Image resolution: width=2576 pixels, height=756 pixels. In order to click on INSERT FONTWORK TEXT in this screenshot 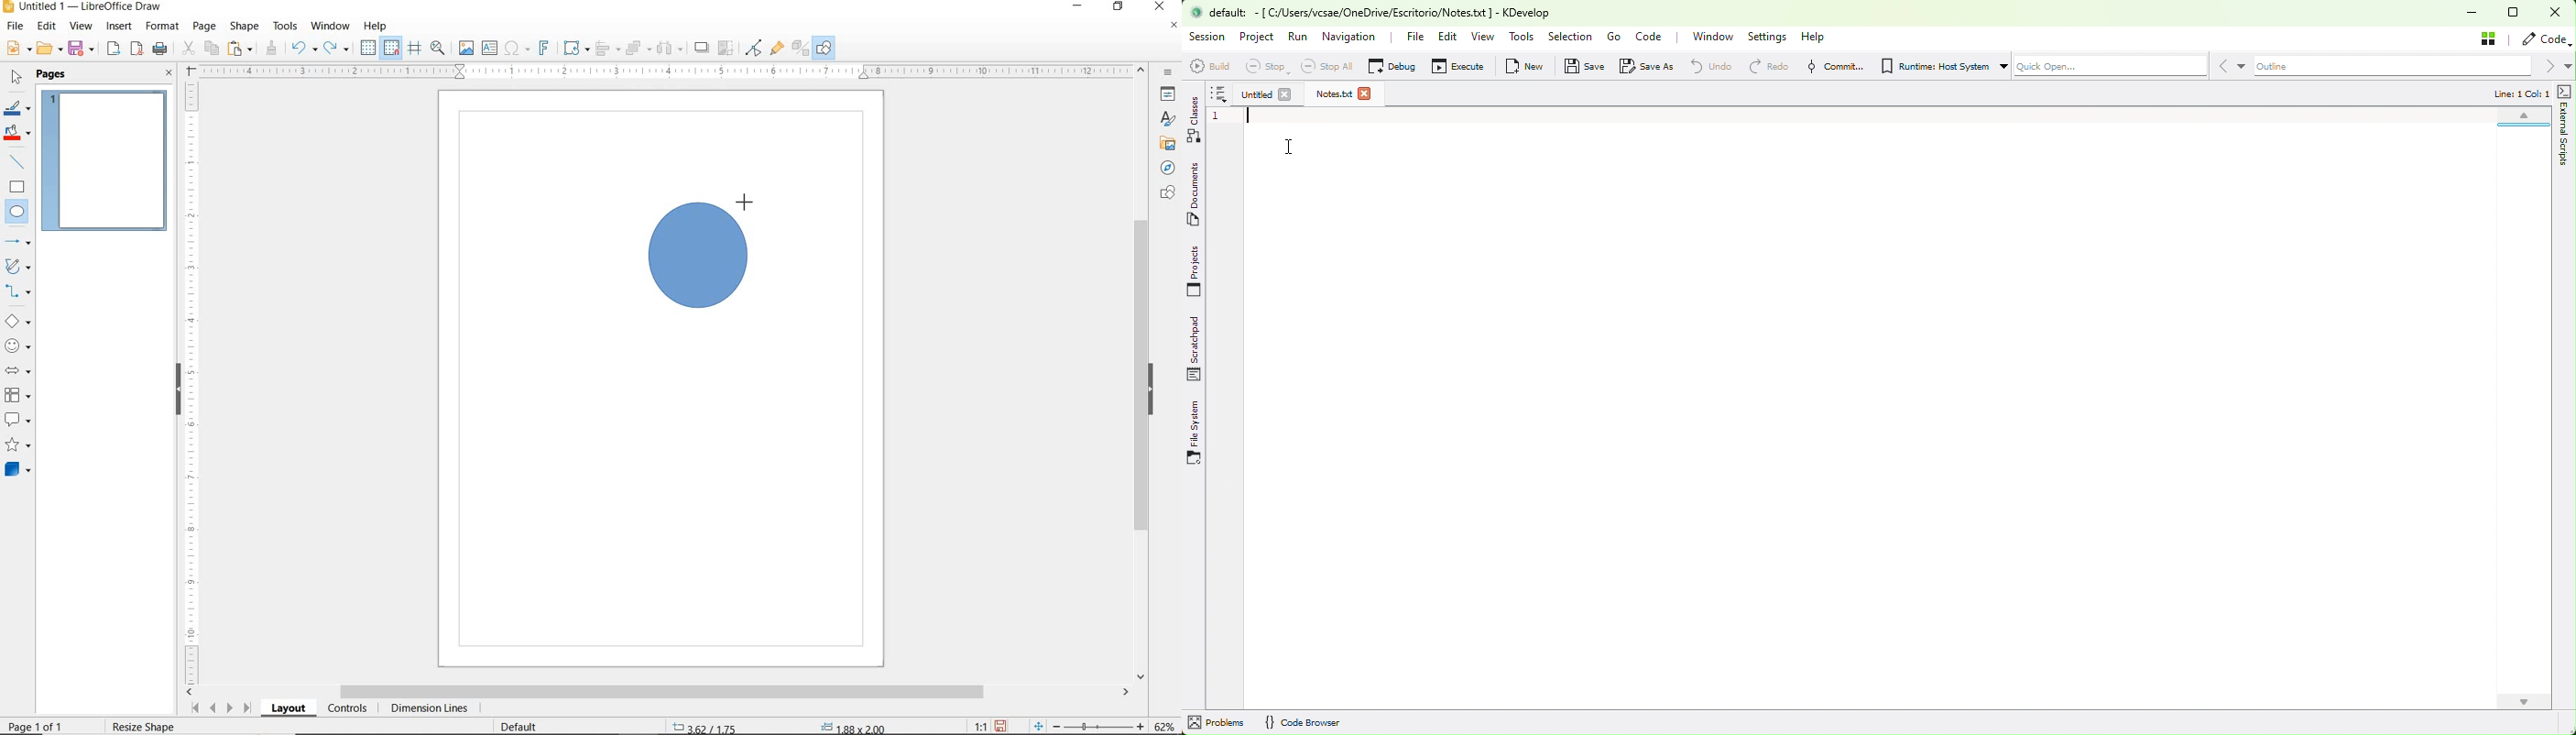, I will do `click(543, 48)`.